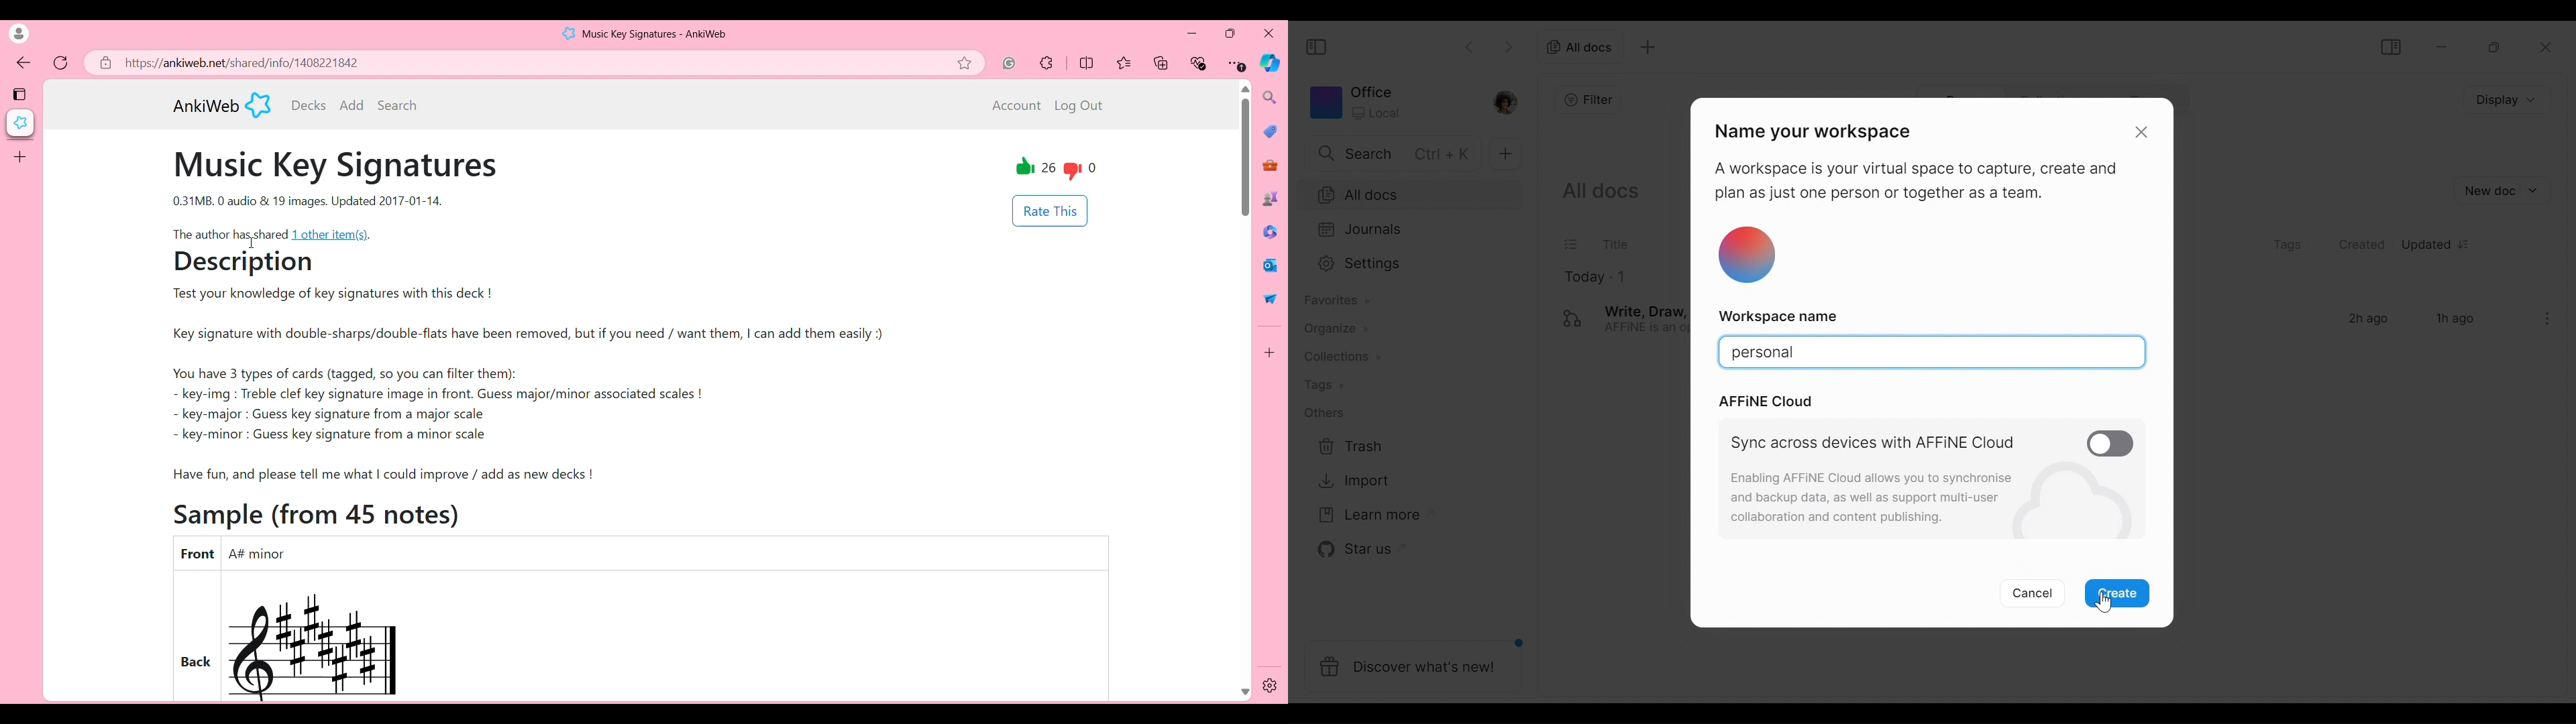  I want to click on Description, so click(262, 265).